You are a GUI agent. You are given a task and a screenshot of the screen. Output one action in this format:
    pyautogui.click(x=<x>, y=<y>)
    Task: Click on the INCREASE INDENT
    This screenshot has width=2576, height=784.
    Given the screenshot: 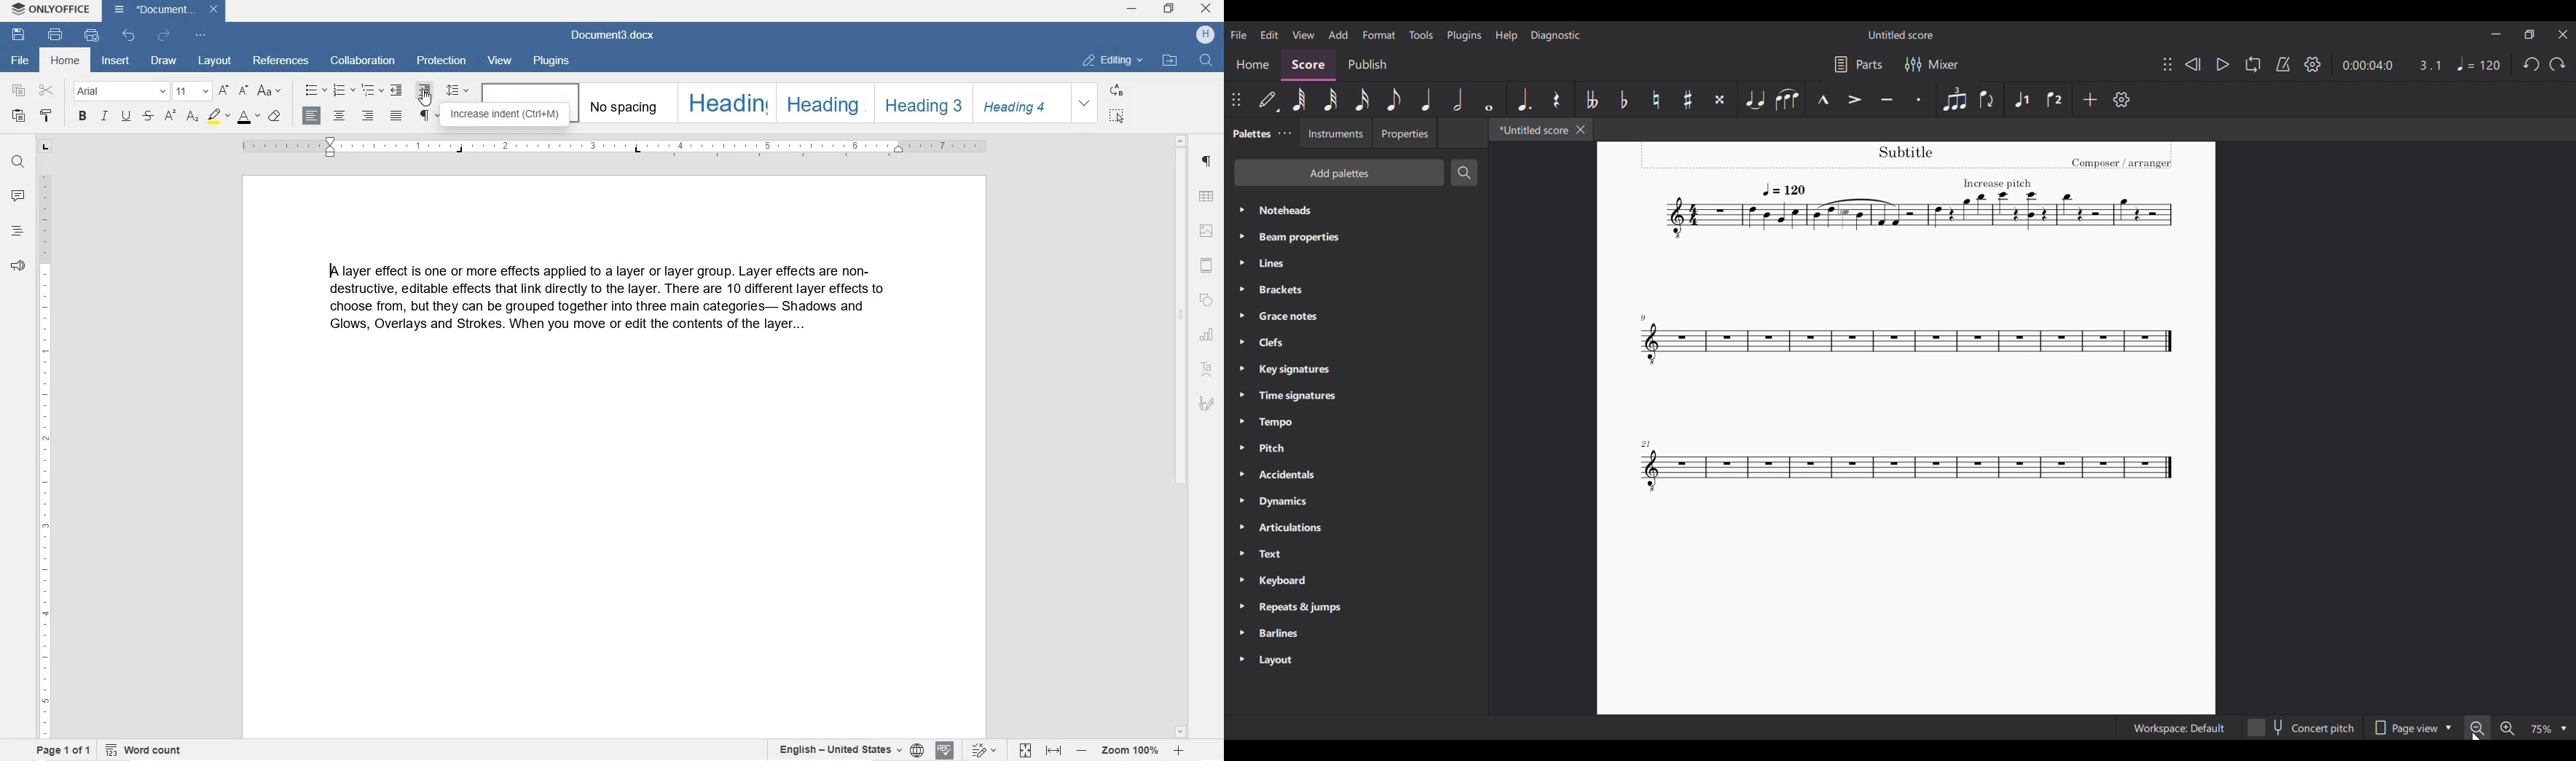 What is the action you would take?
    pyautogui.click(x=425, y=90)
    